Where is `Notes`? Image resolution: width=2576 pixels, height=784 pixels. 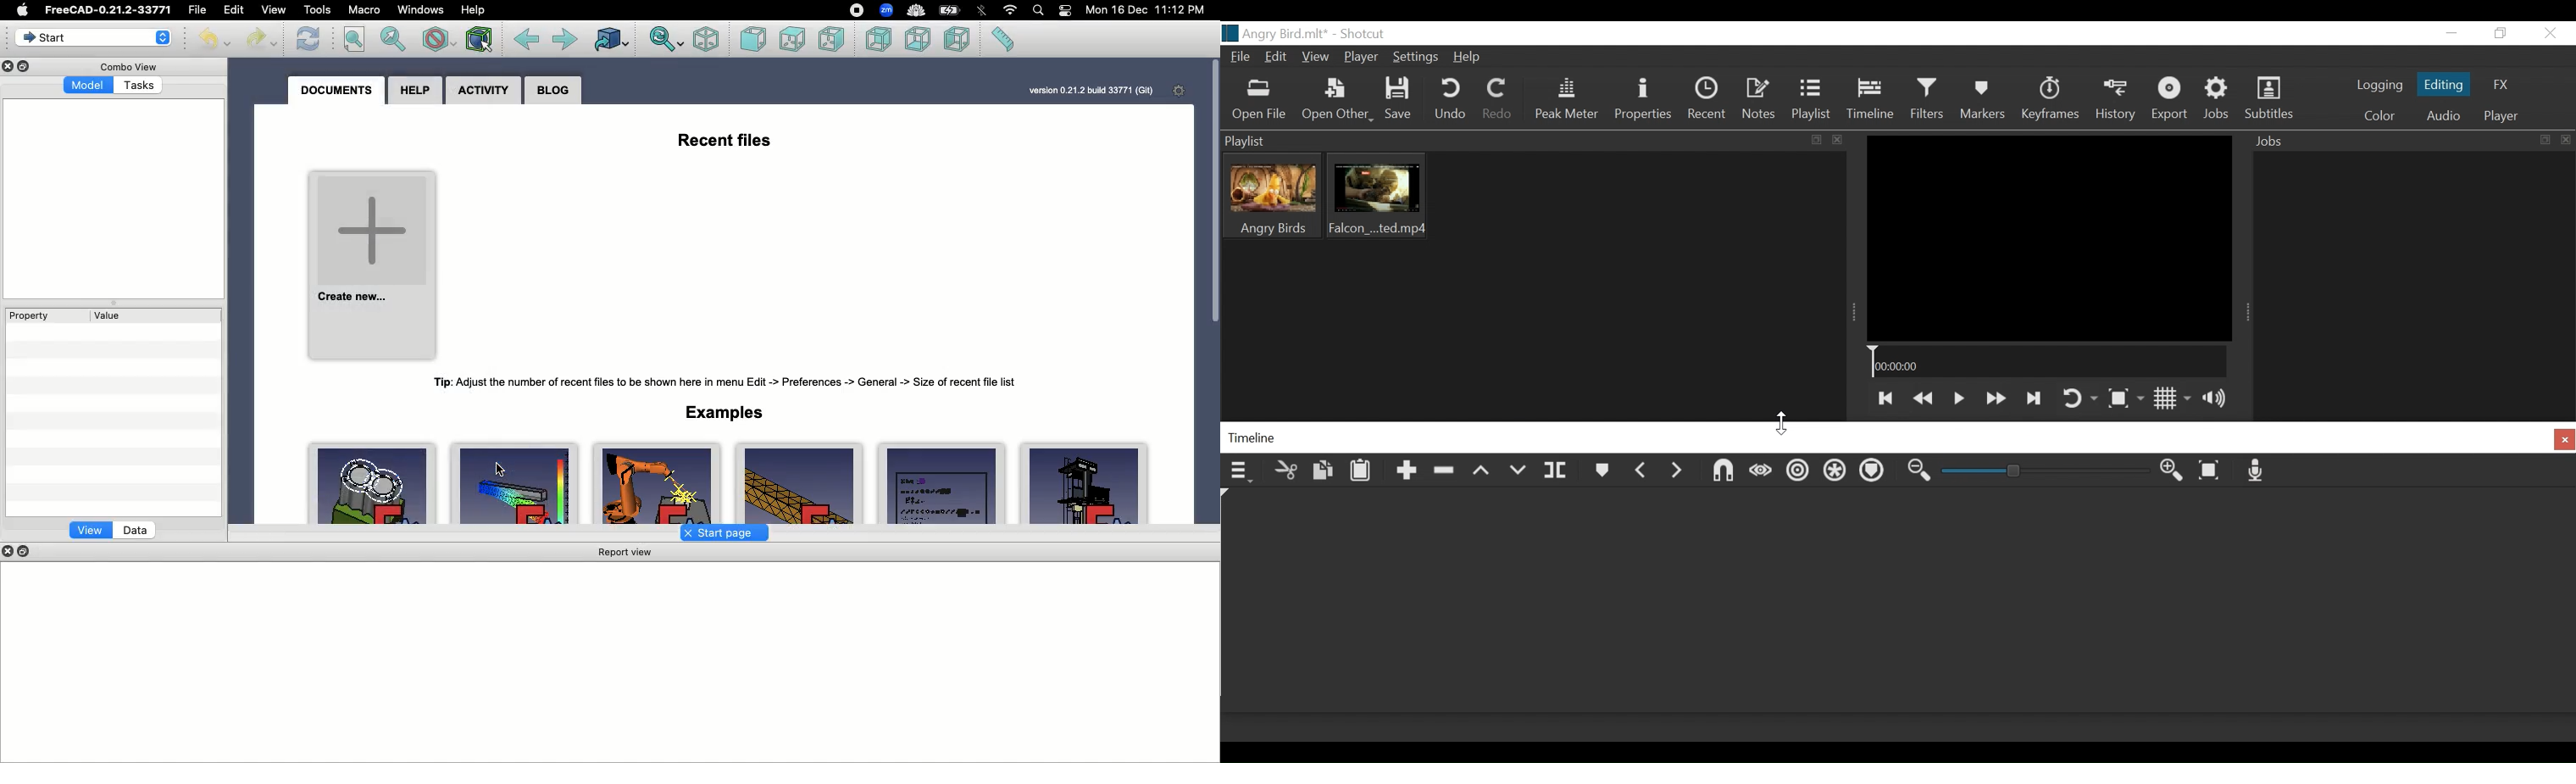 Notes is located at coordinates (1758, 101).